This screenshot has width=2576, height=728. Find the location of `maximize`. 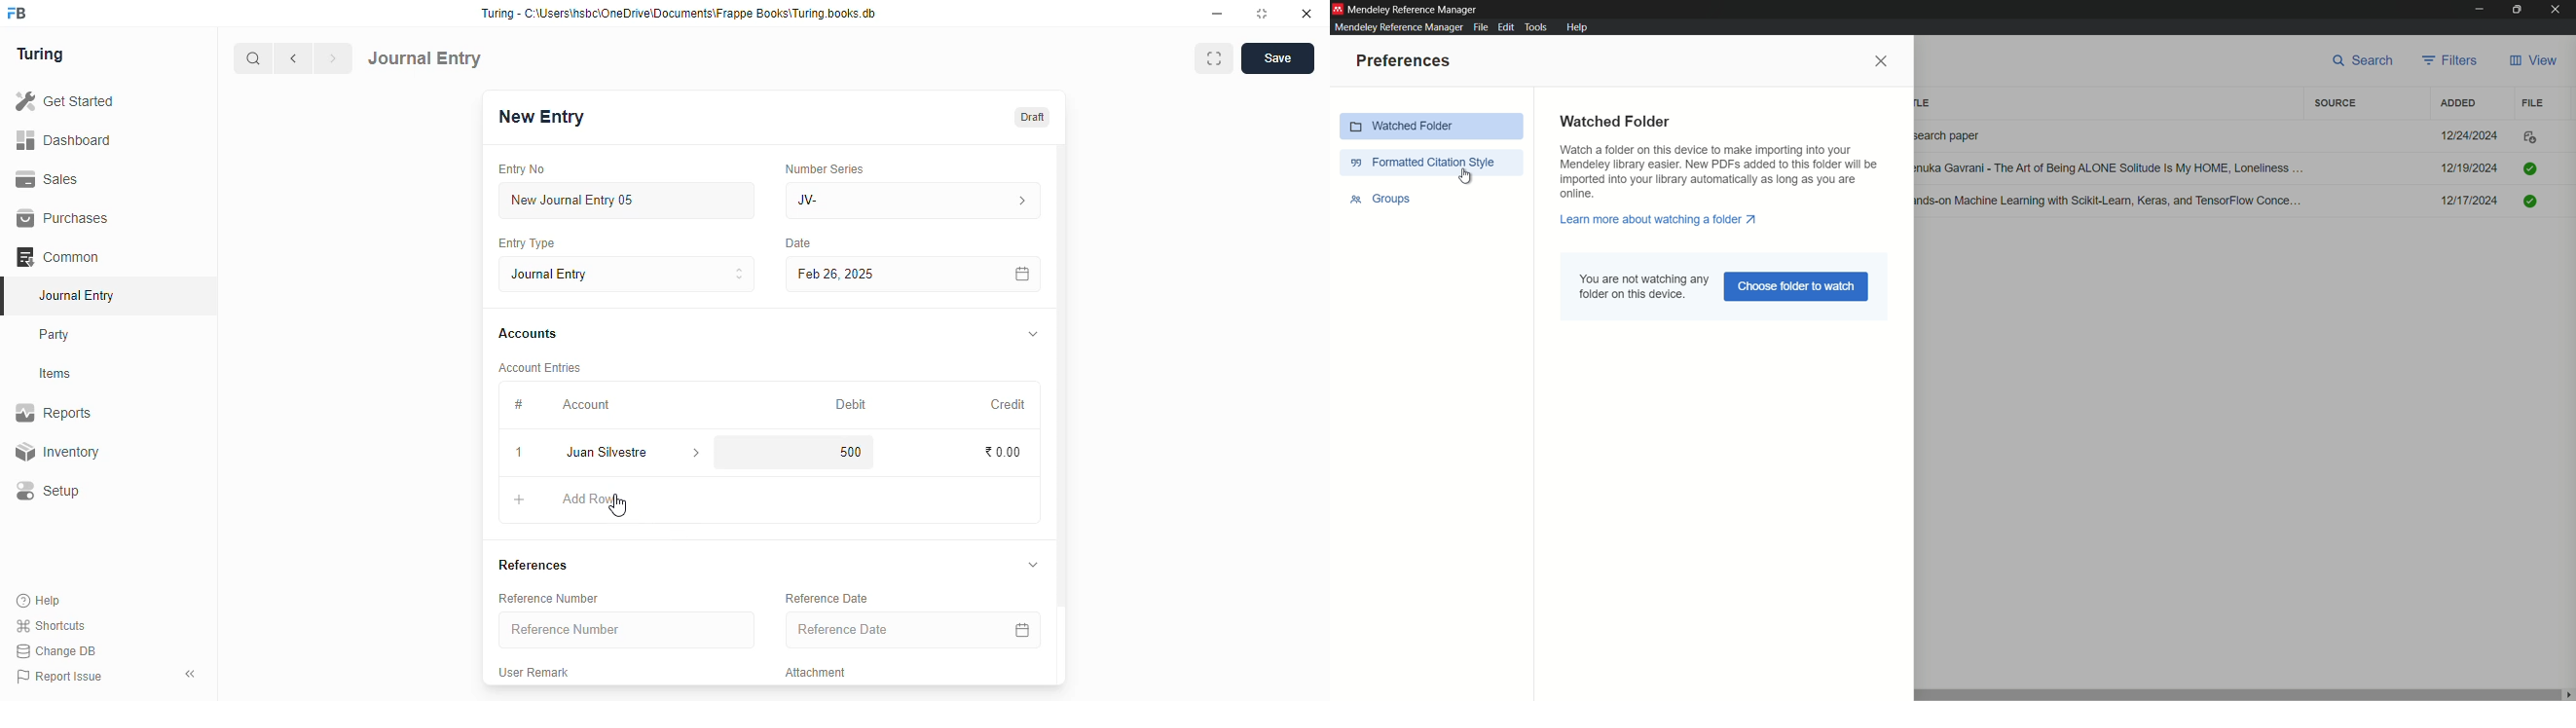

maximize is located at coordinates (2519, 10).